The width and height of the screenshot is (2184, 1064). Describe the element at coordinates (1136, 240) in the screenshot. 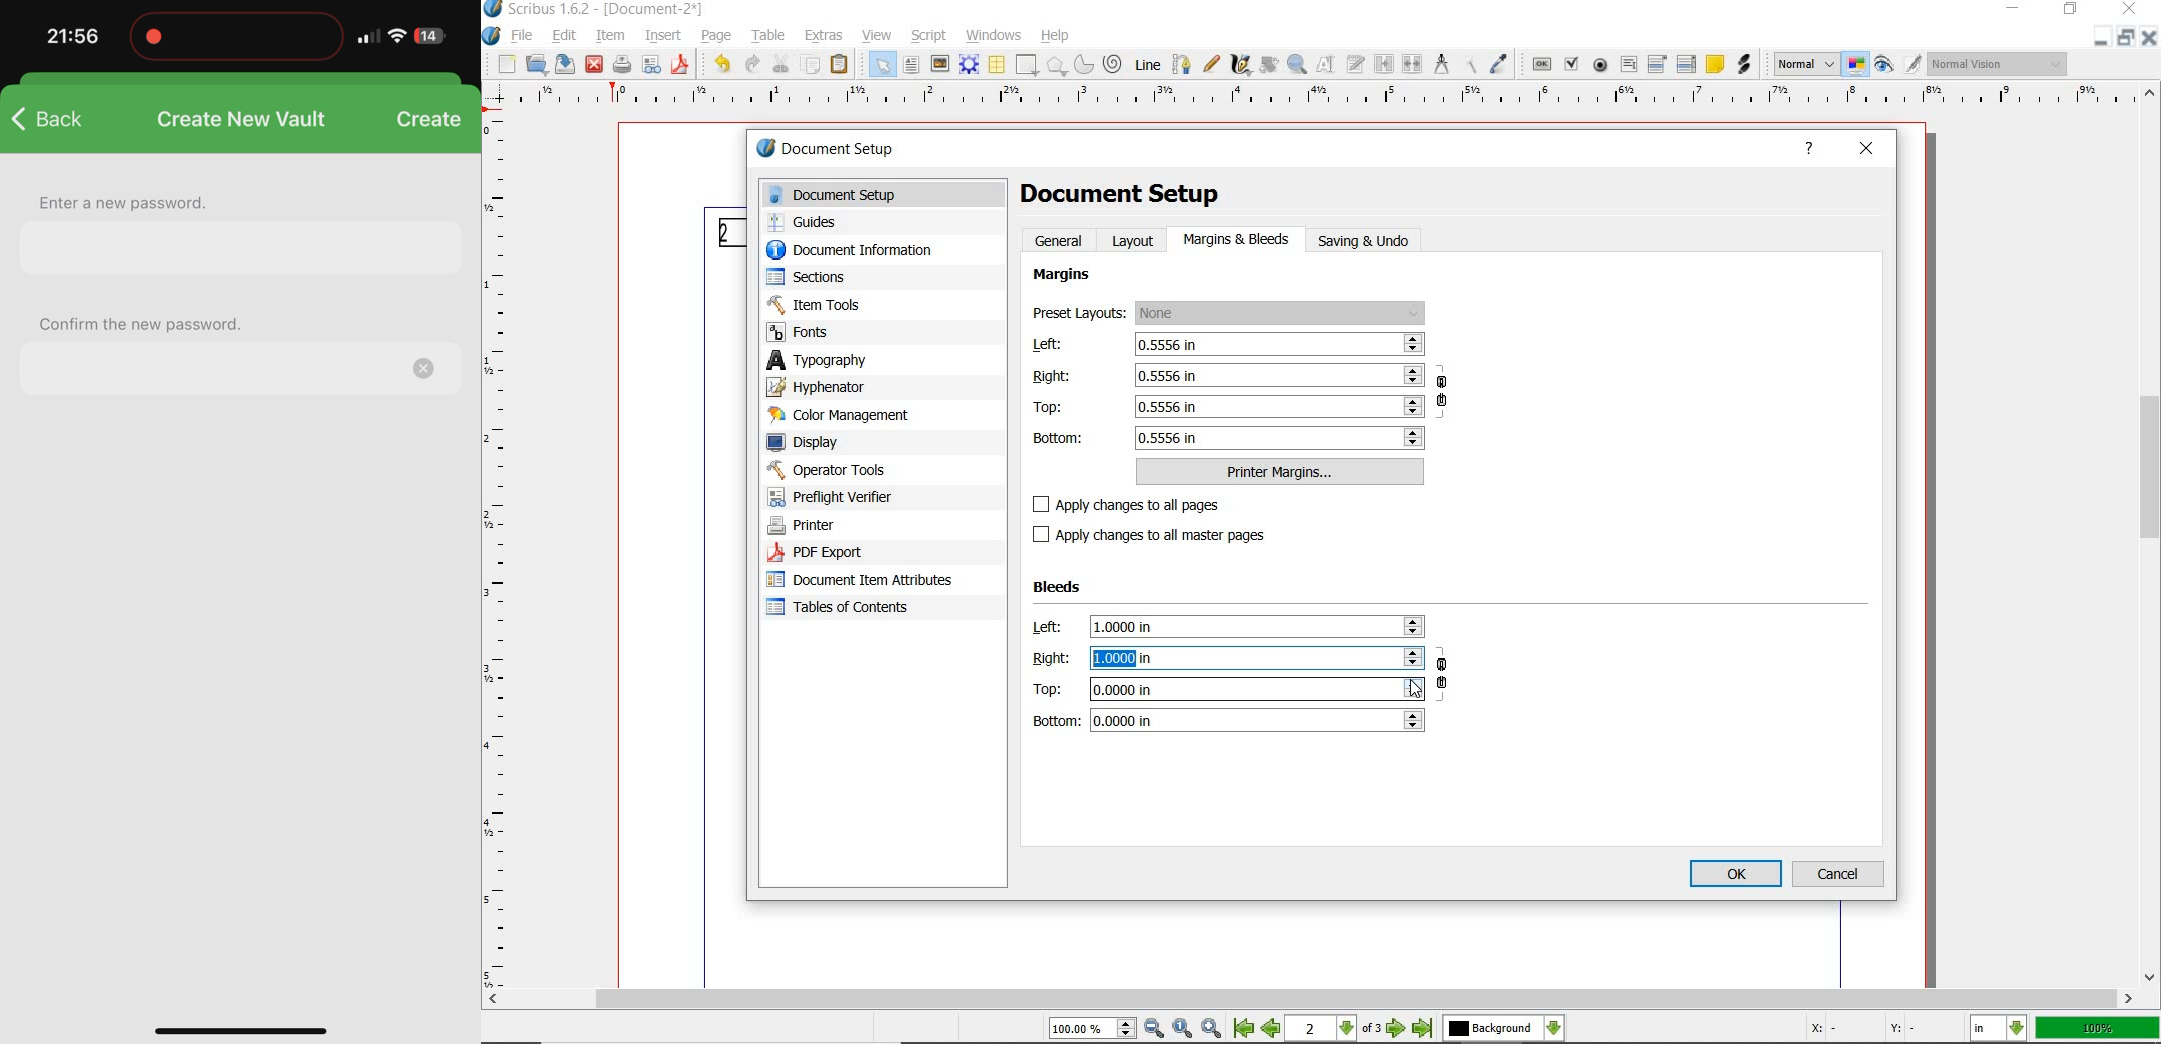

I see `layout` at that location.